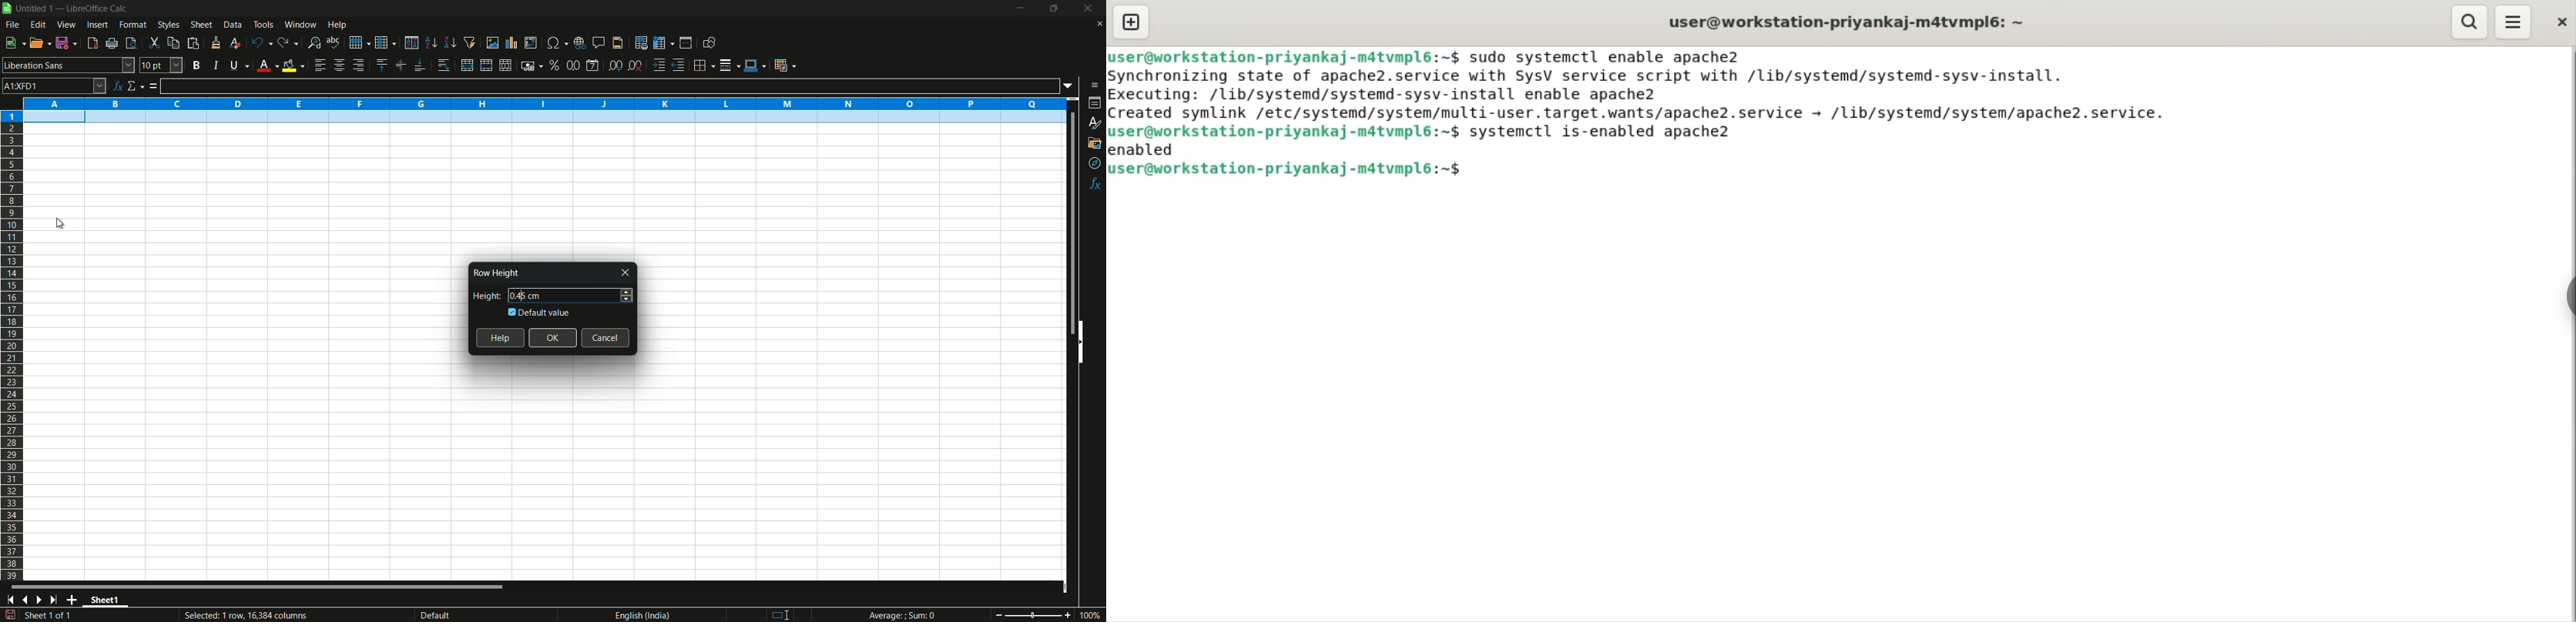  Describe the element at coordinates (289, 43) in the screenshot. I see `redo` at that location.